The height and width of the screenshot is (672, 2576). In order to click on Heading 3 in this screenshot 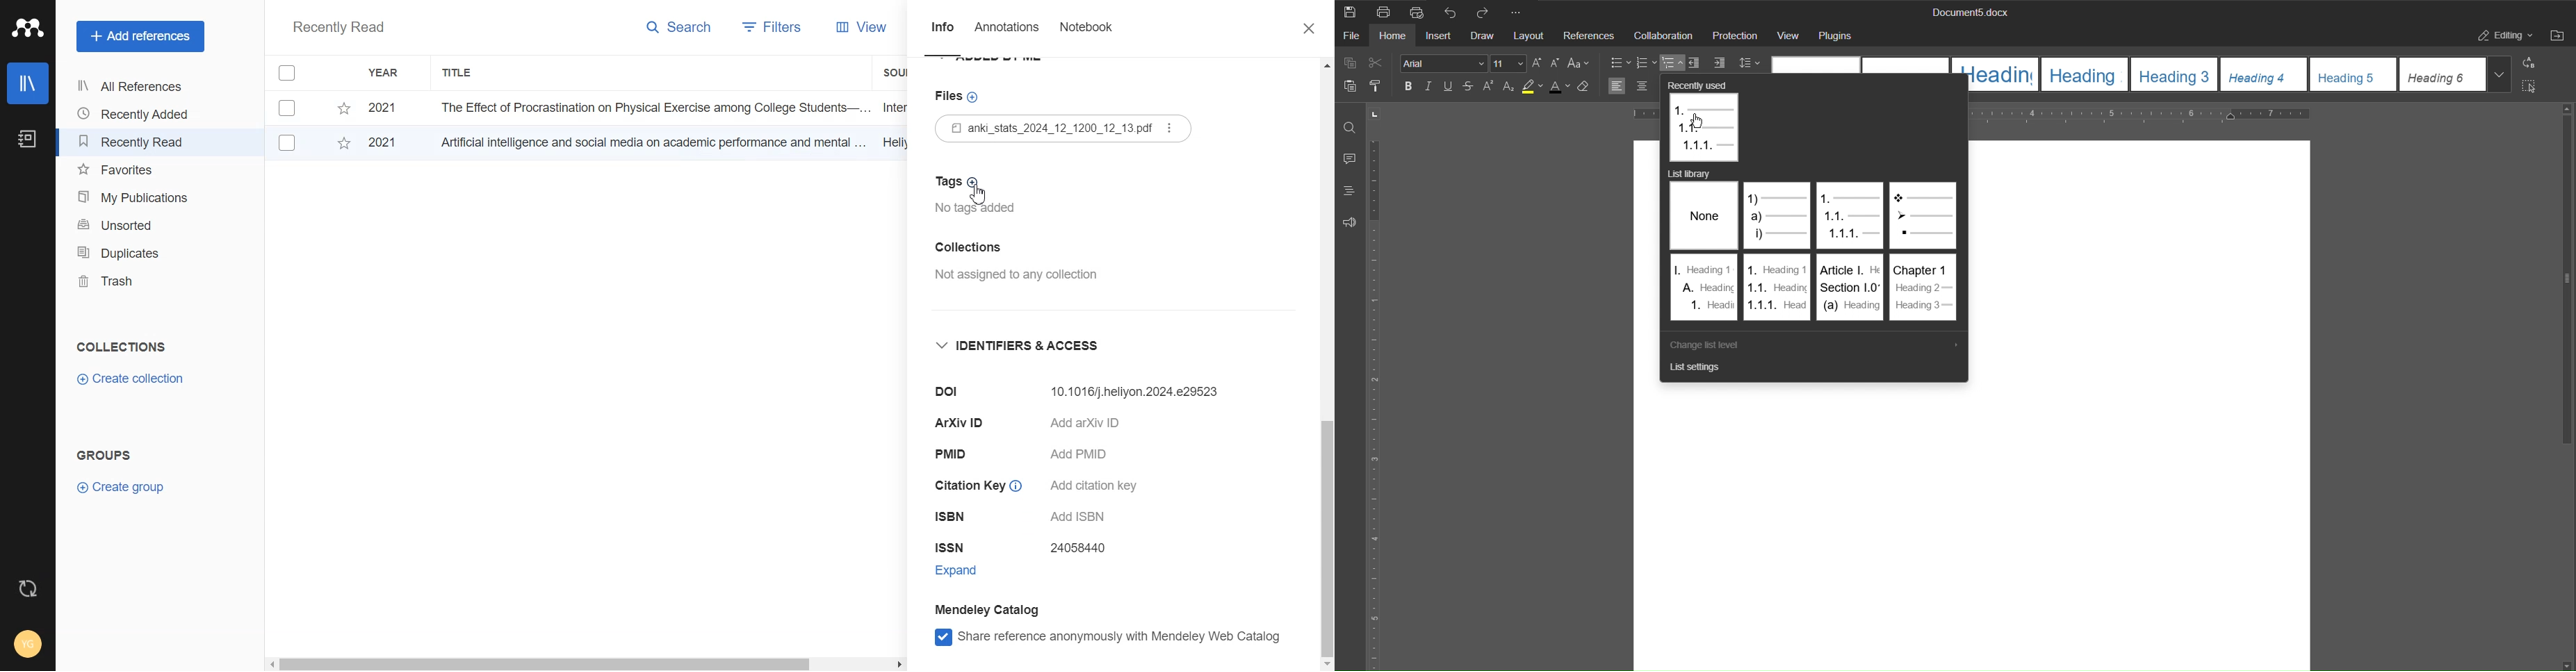, I will do `click(2177, 75)`.